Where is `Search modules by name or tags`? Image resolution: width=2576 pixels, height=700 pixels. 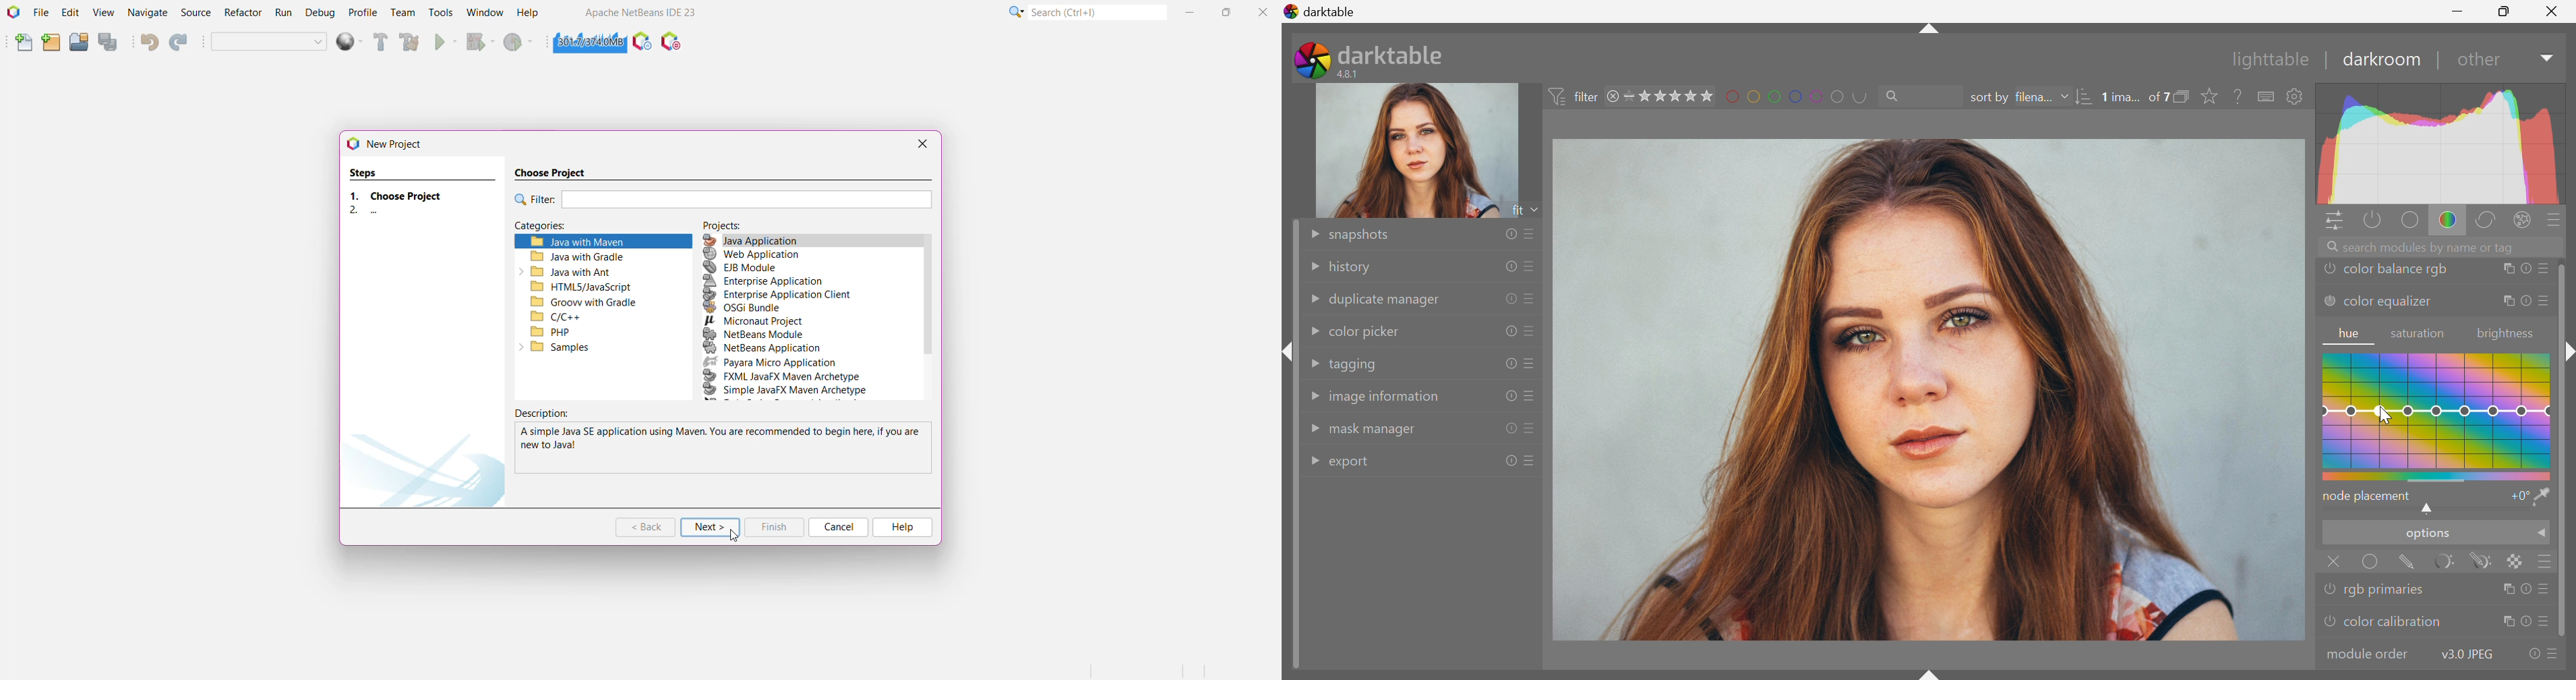 Search modules by name or tags is located at coordinates (2443, 246).